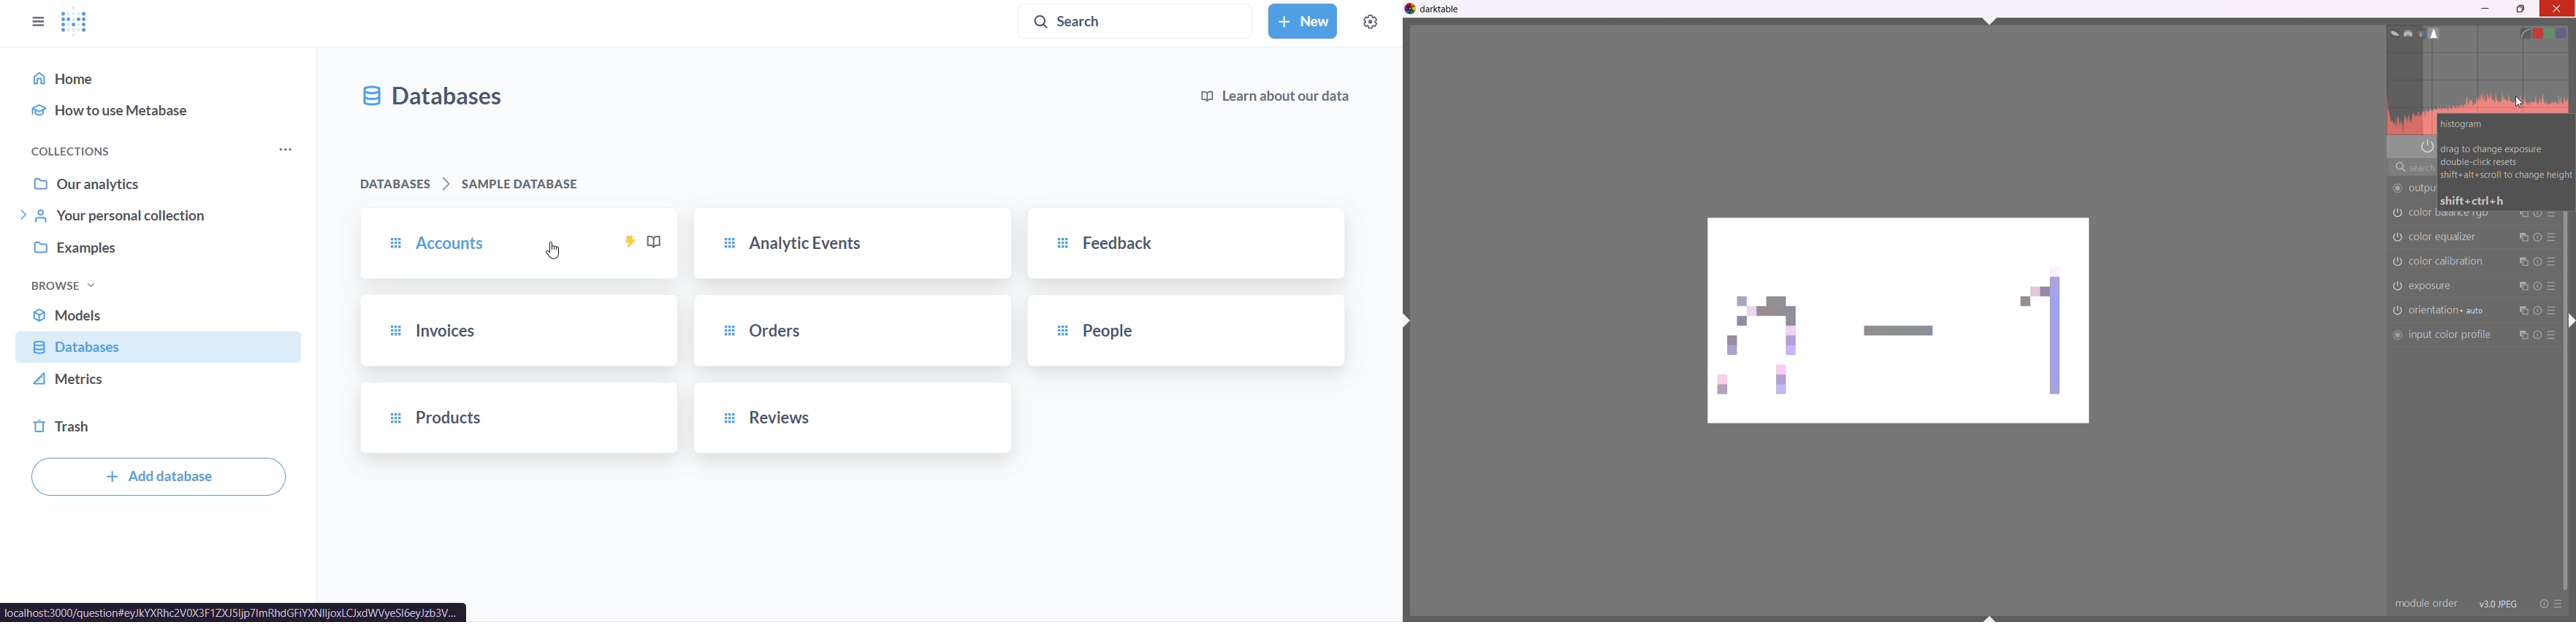  I want to click on red, so click(2540, 31).